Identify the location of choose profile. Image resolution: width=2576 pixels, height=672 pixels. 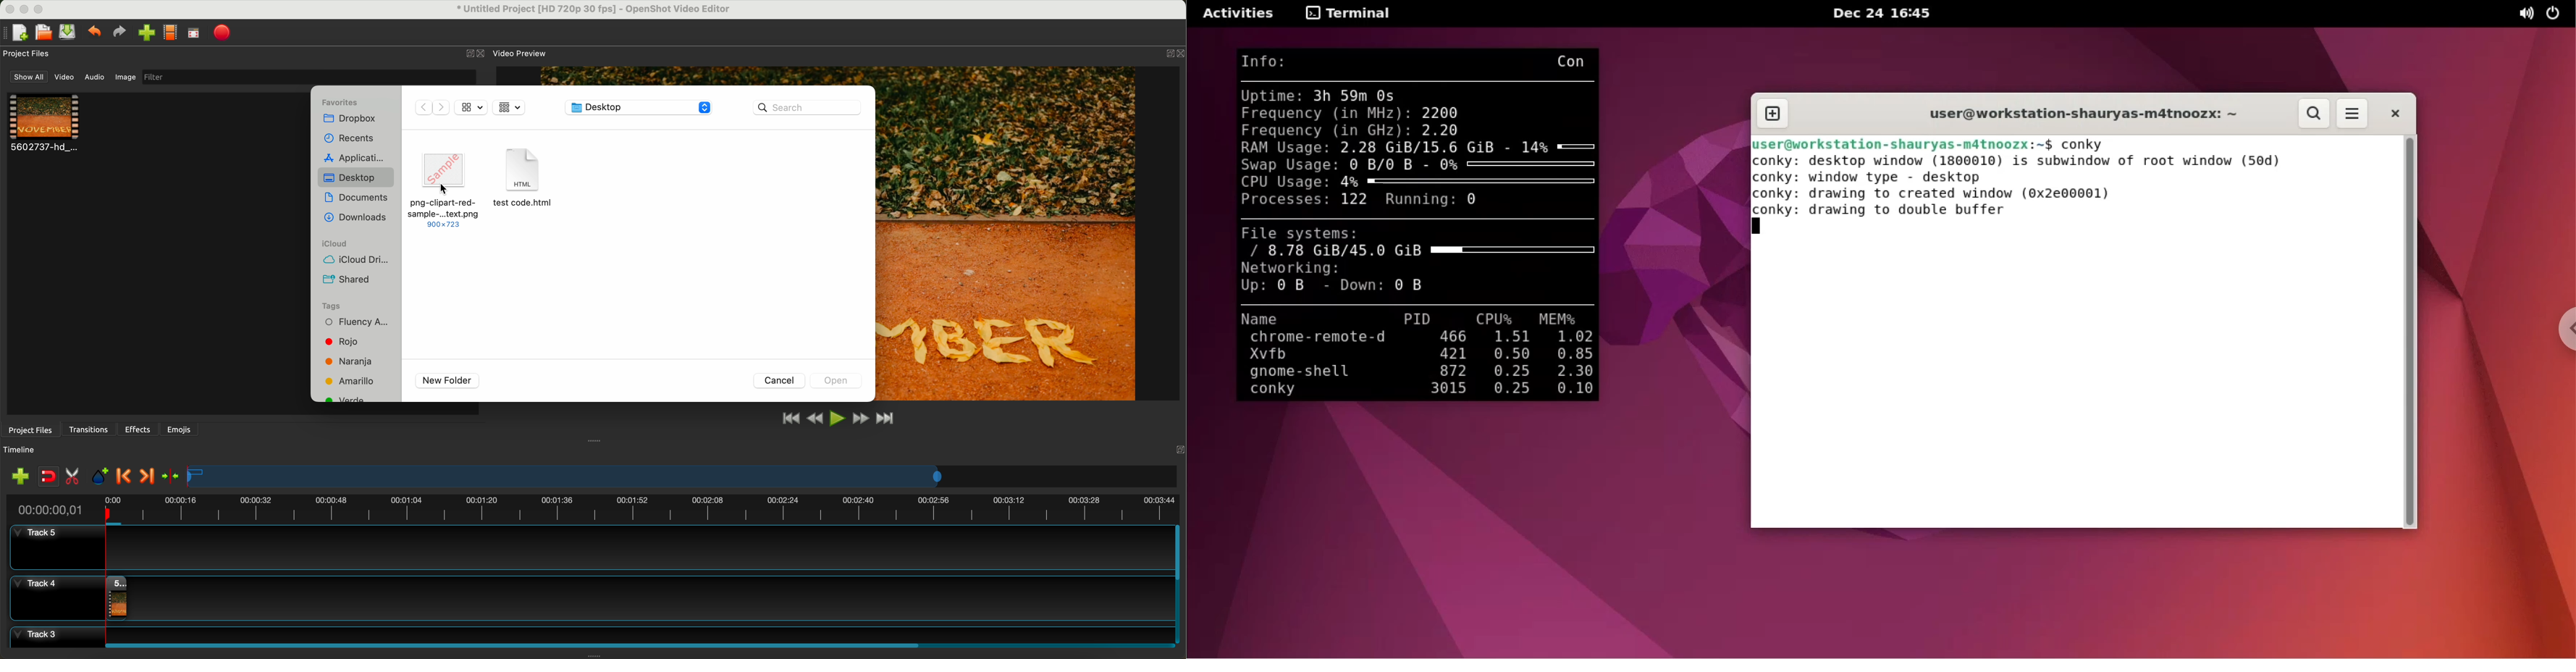
(171, 34).